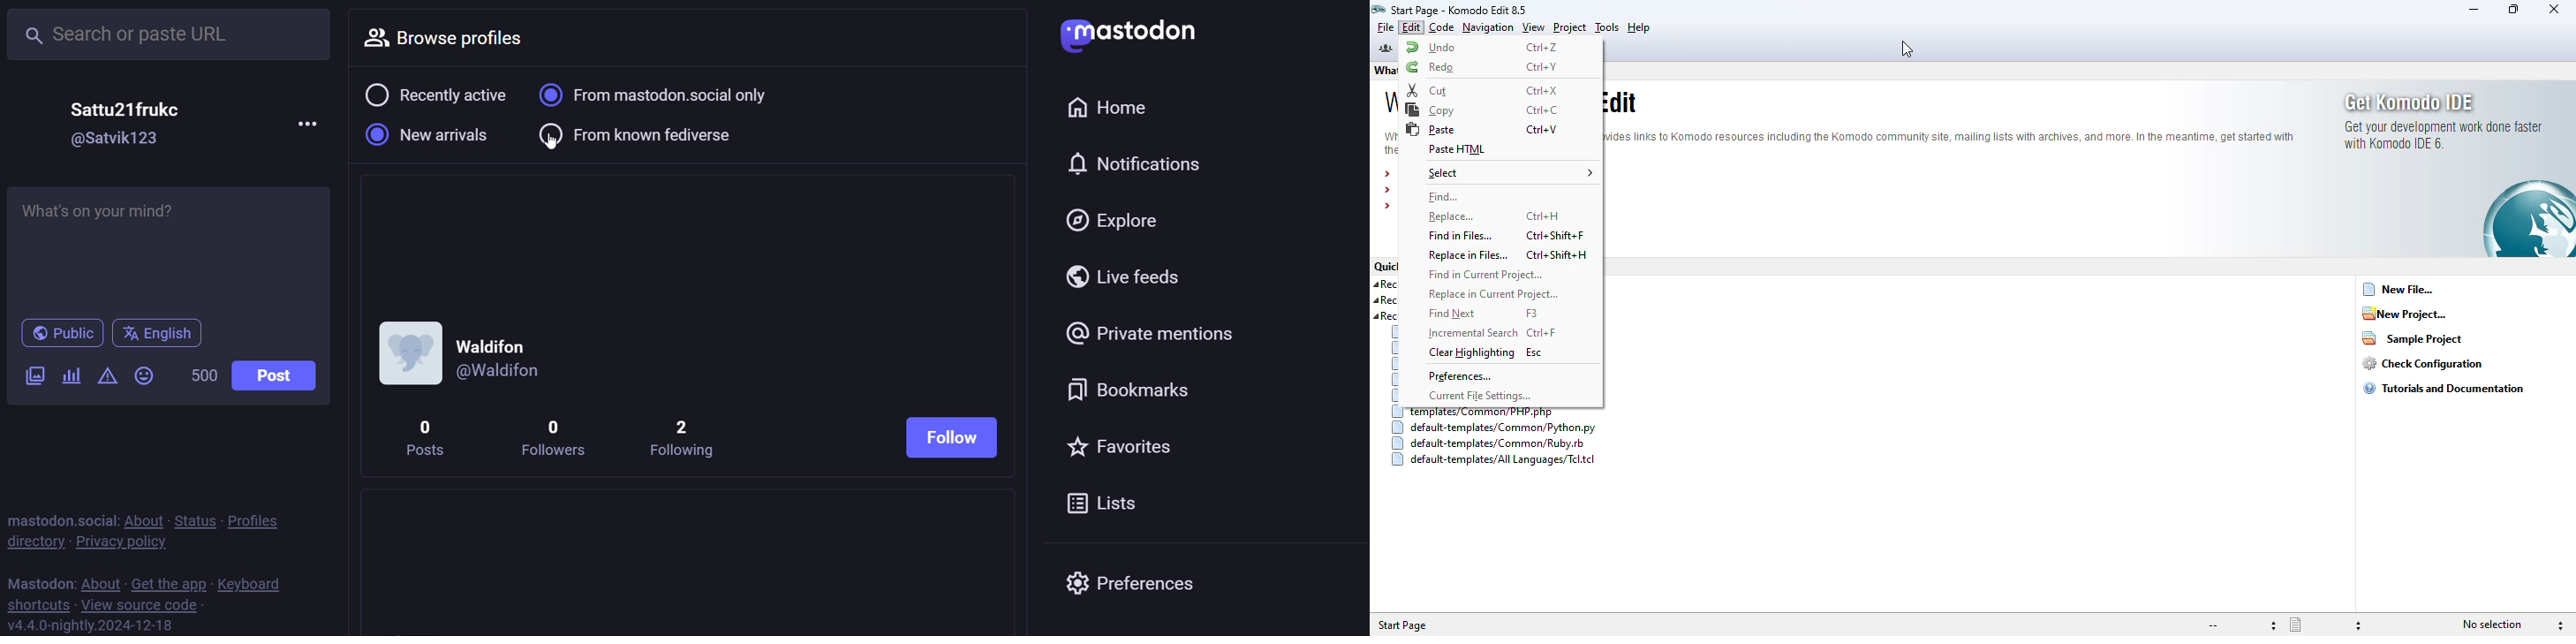 This screenshot has width=2576, height=644. What do you see at coordinates (31, 542) in the screenshot?
I see `directory` at bounding box center [31, 542].